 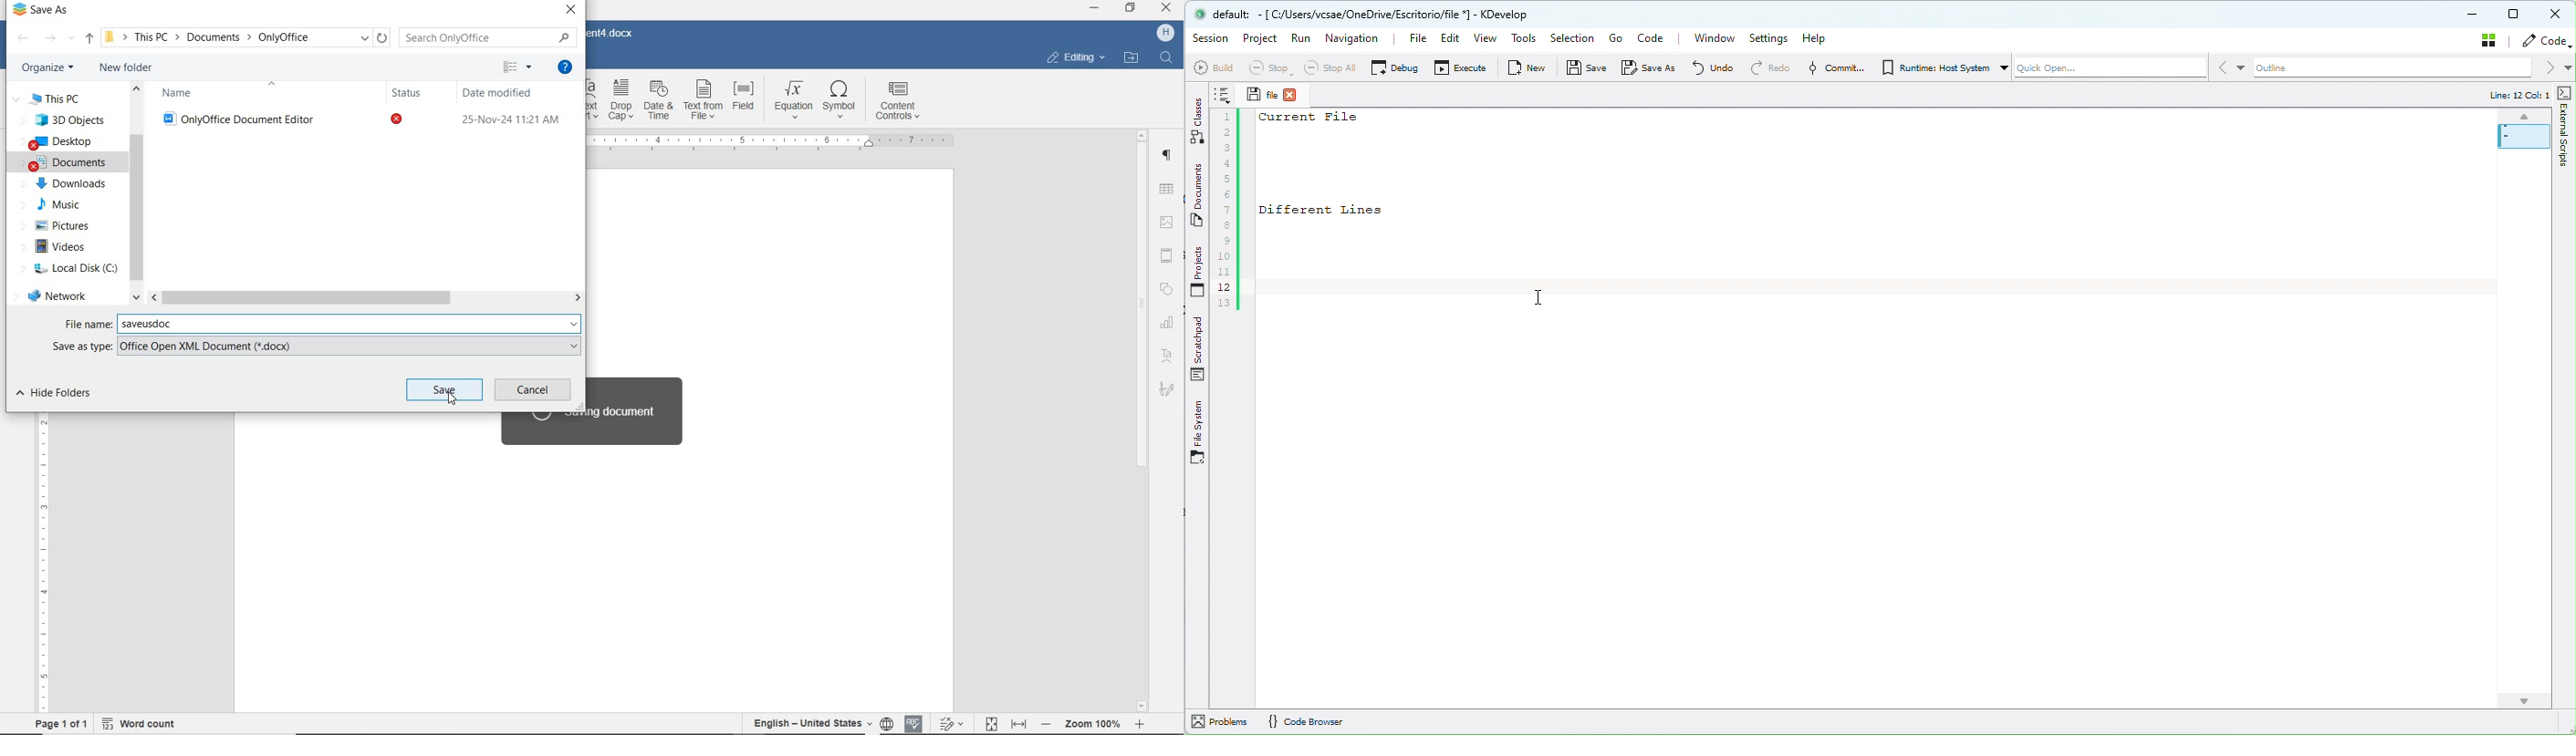 I want to click on symbol, so click(x=841, y=100).